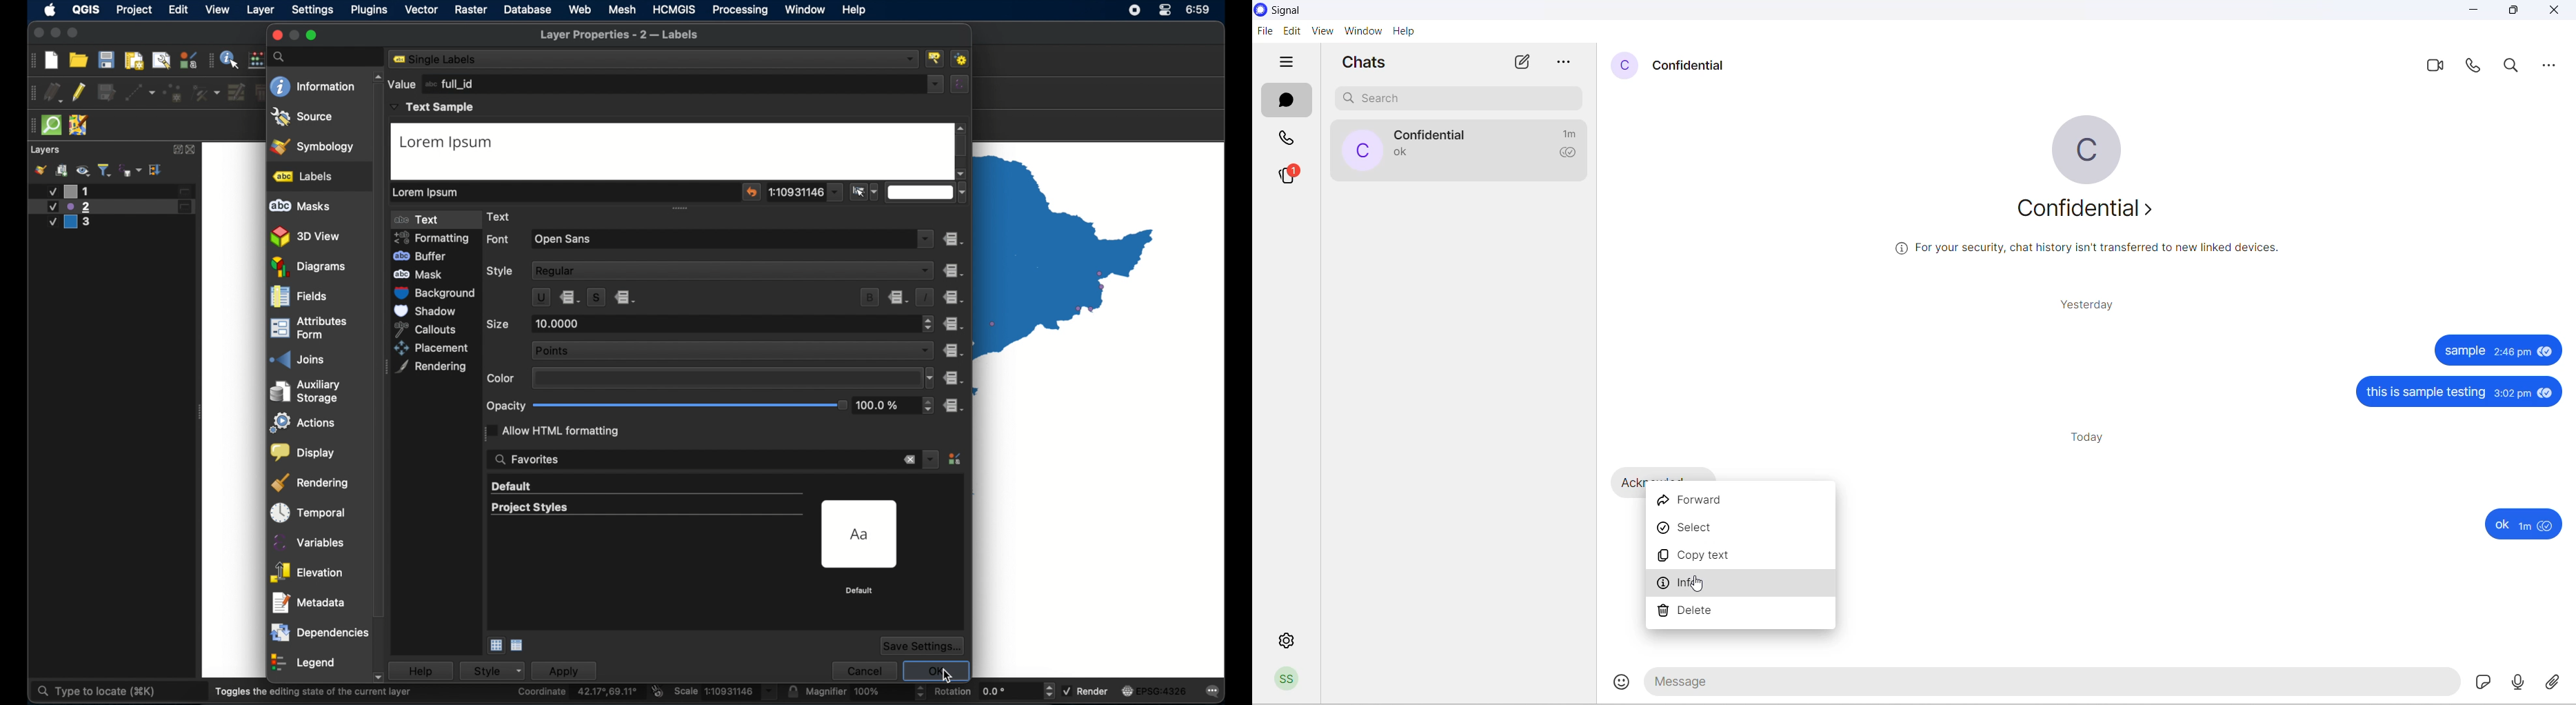  I want to click on attributes form, so click(309, 327).